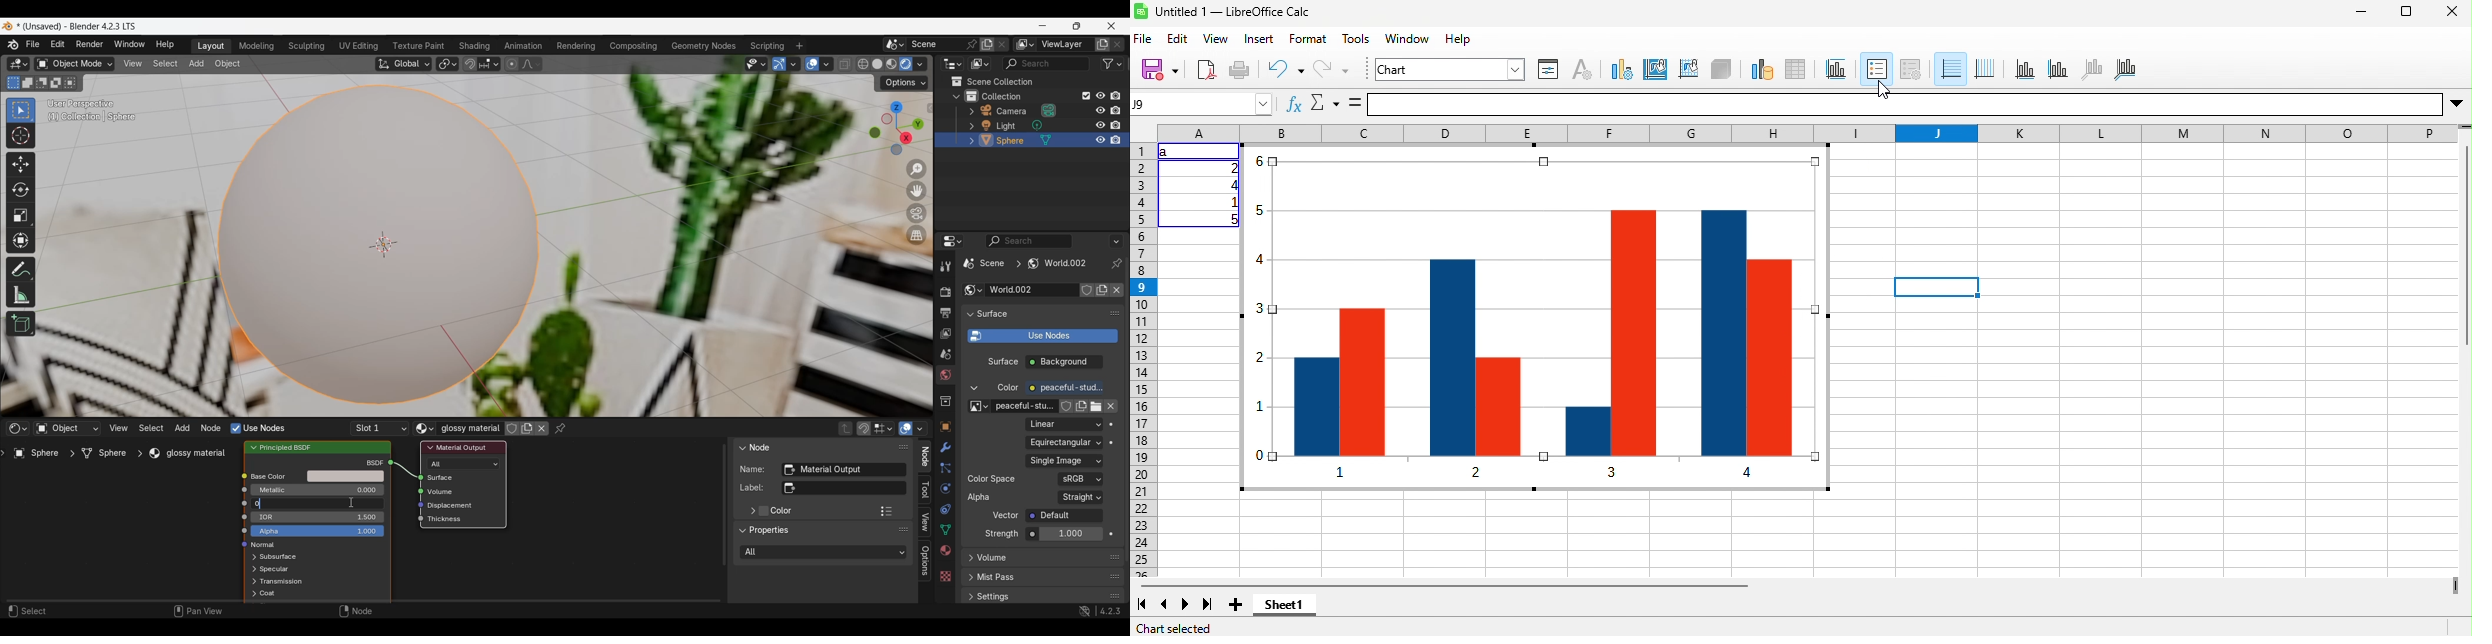 This screenshot has height=644, width=2492. What do you see at coordinates (926, 490) in the screenshot?
I see `Tool panel` at bounding box center [926, 490].